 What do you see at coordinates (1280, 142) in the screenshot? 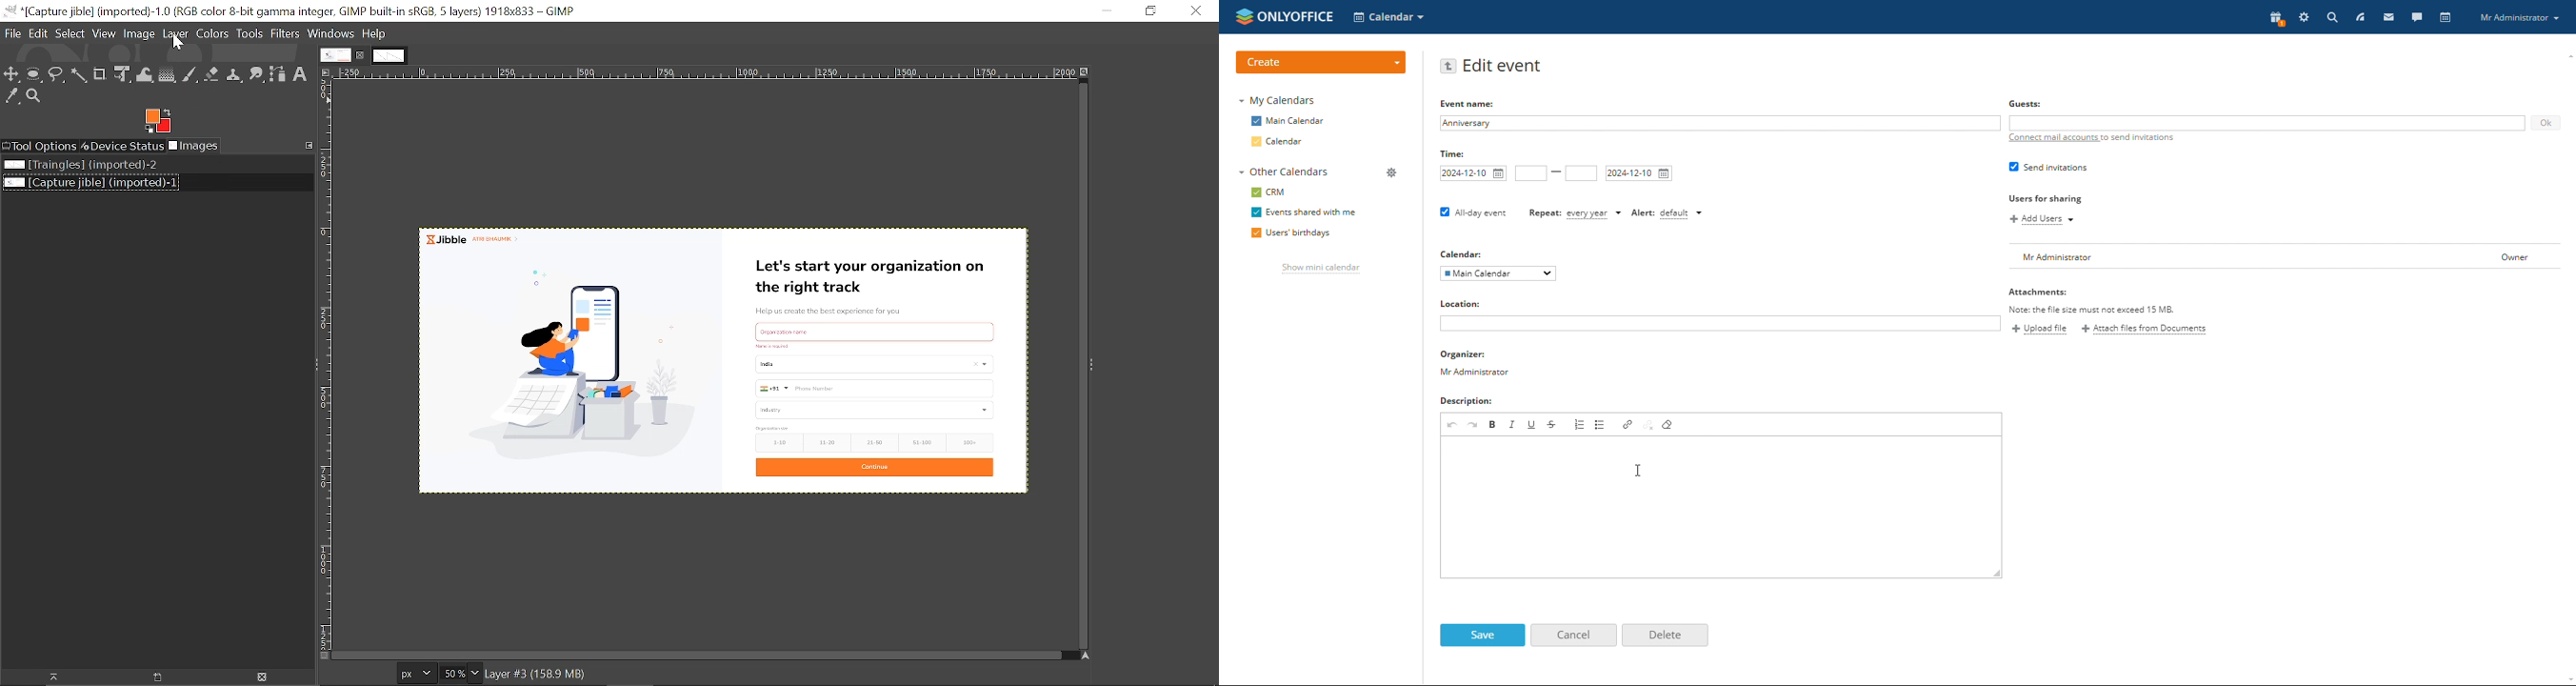
I see `calendar` at bounding box center [1280, 142].